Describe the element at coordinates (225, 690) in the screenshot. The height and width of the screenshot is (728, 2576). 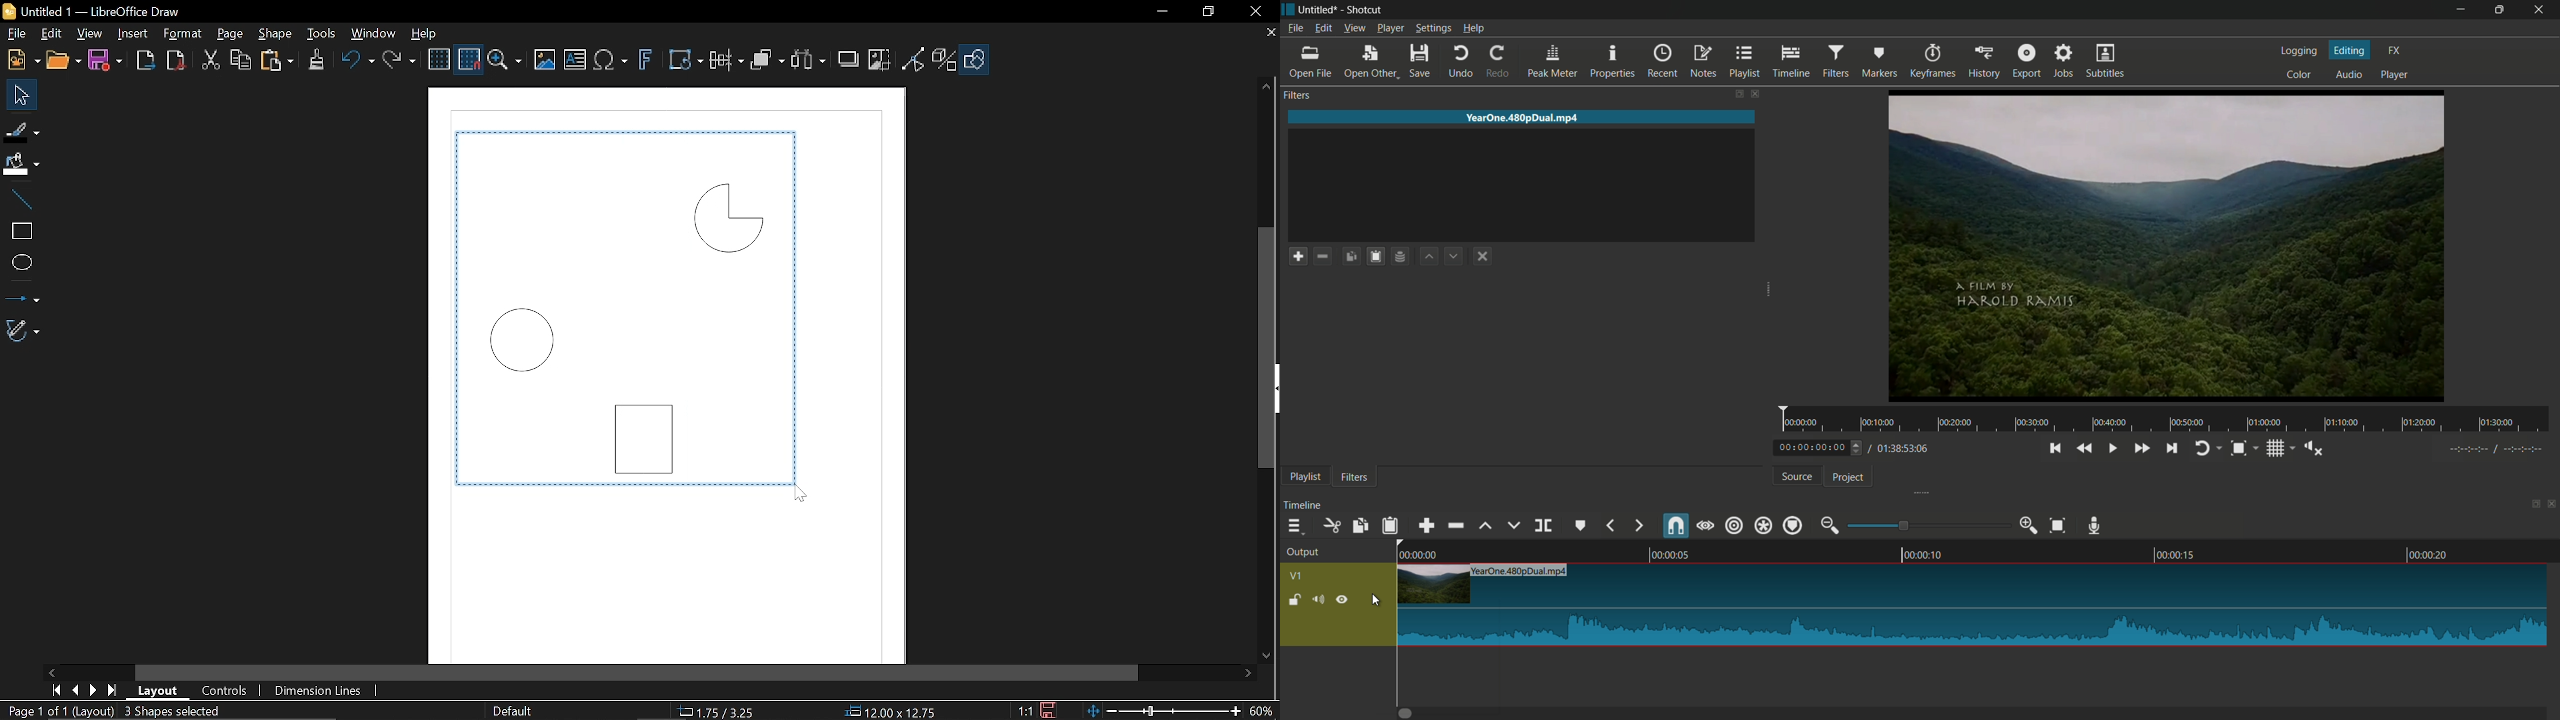
I see `Controls` at that location.